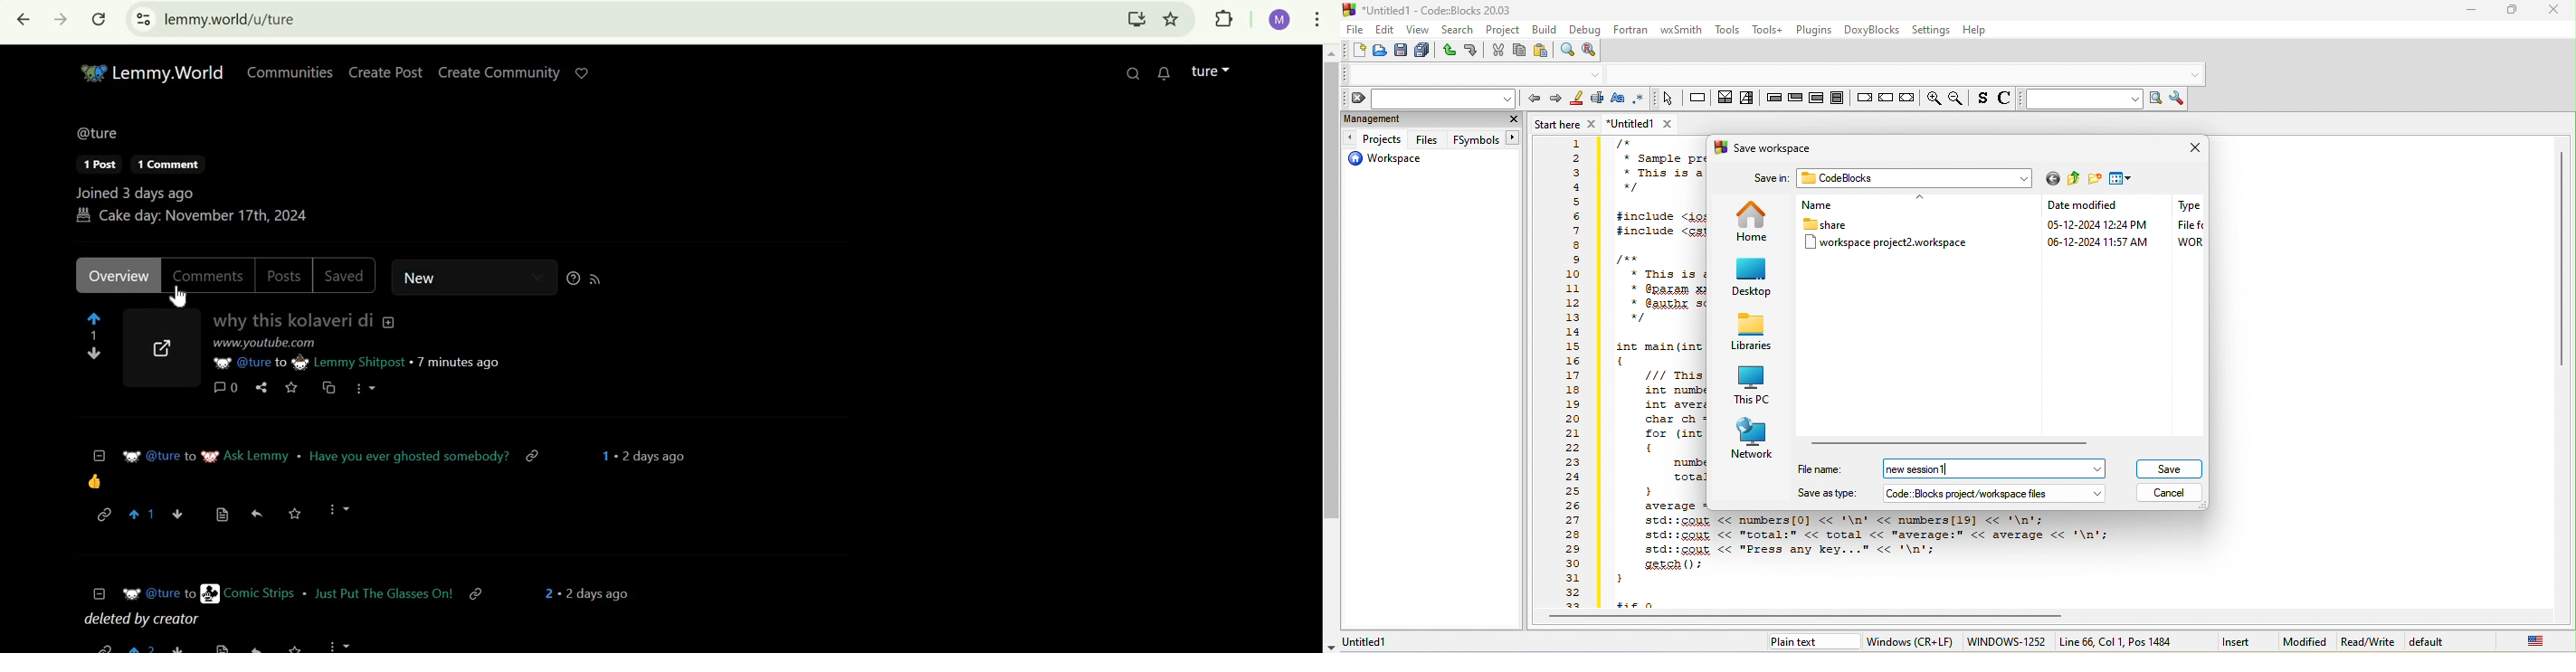 The height and width of the screenshot is (672, 2576). Describe the element at coordinates (2171, 493) in the screenshot. I see `cancel` at that location.